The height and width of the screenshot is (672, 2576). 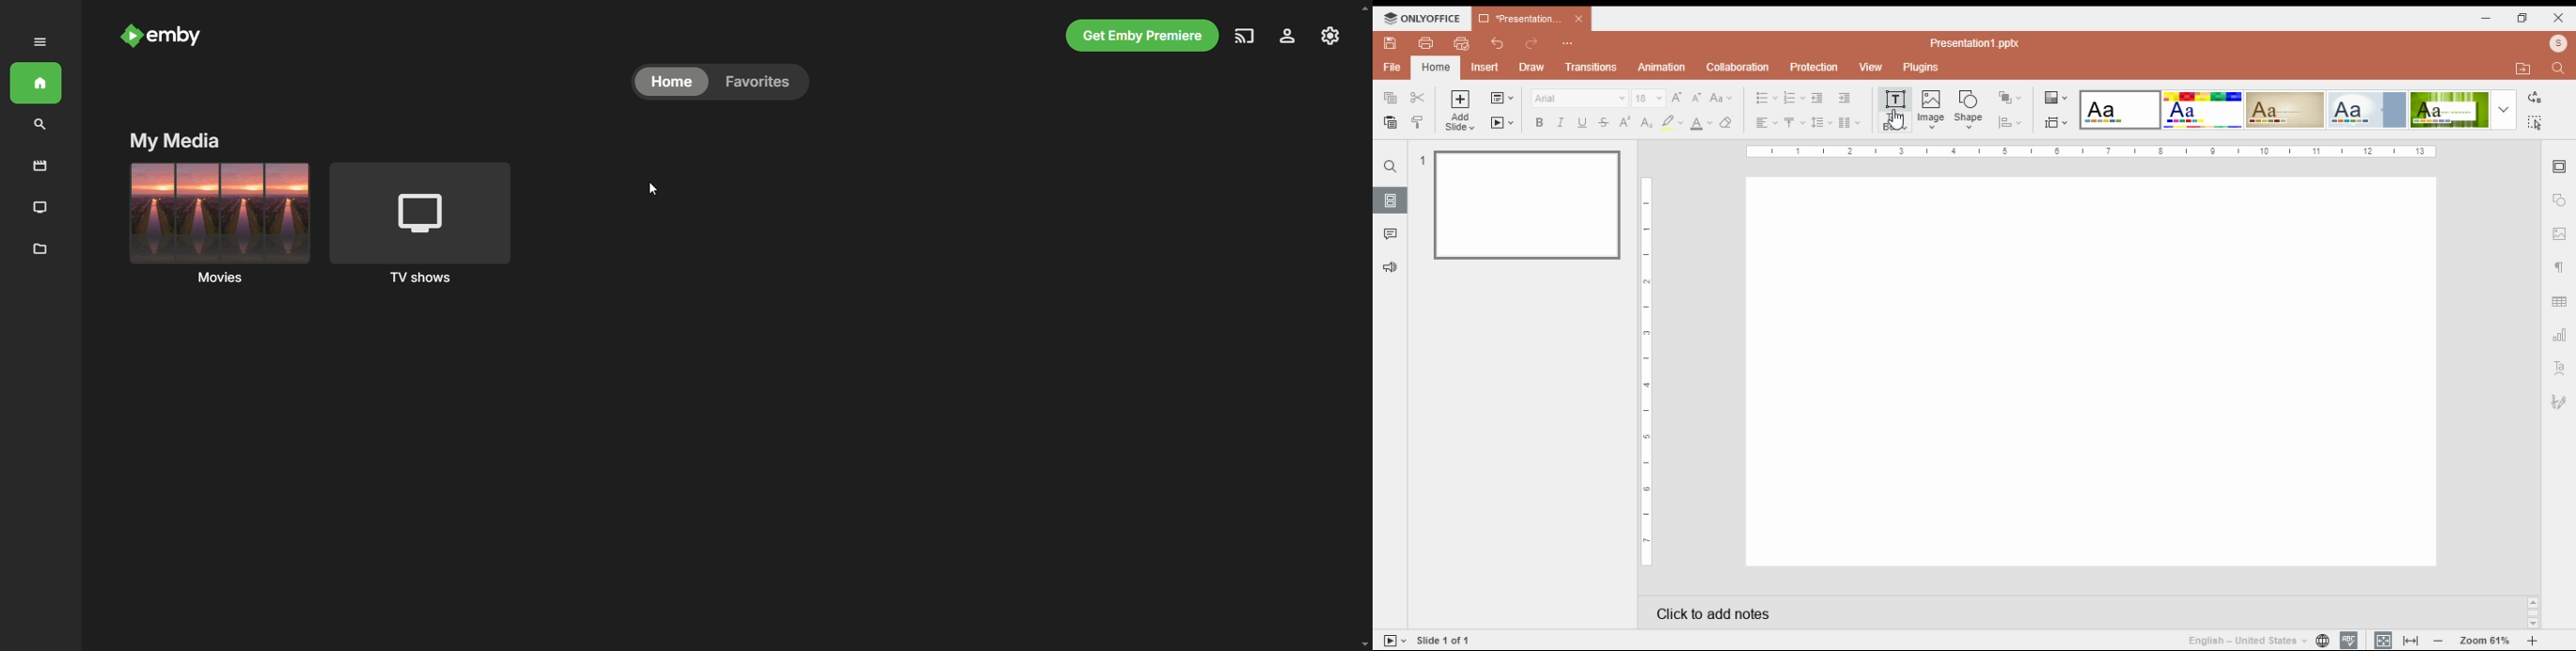 I want to click on line spacing, so click(x=1823, y=122).